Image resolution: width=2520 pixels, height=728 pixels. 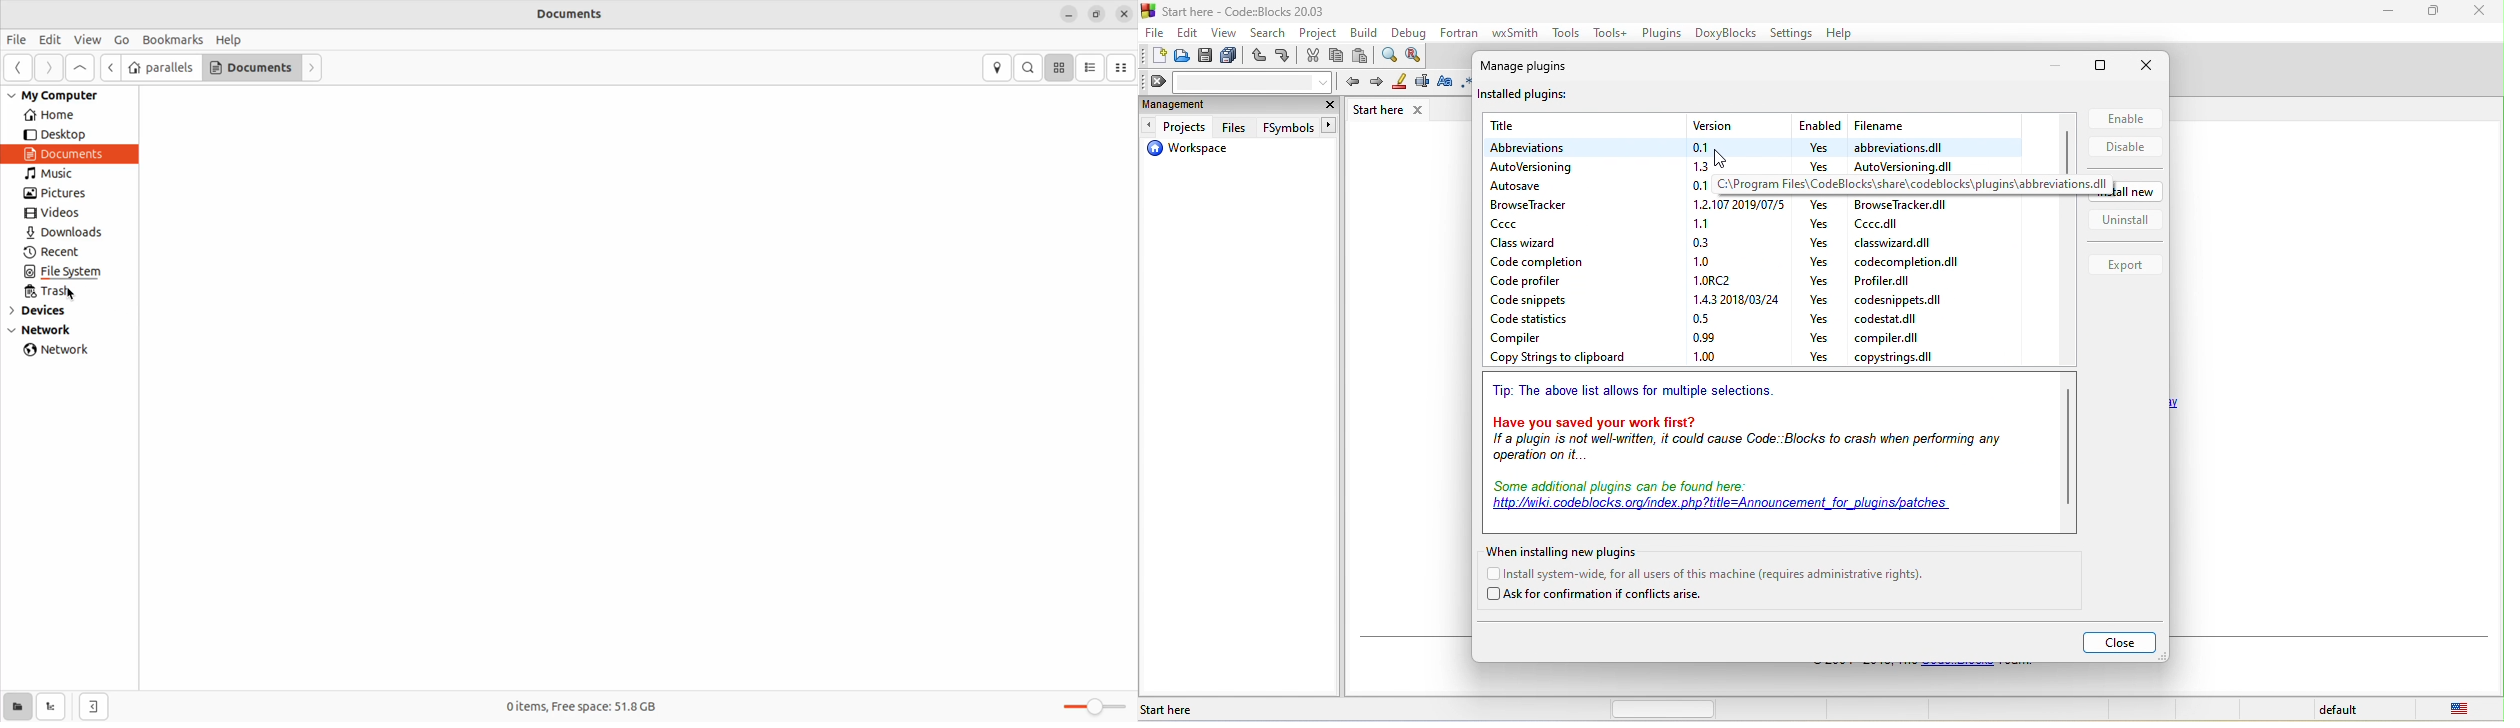 What do you see at coordinates (2125, 264) in the screenshot?
I see `export` at bounding box center [2125, 264].